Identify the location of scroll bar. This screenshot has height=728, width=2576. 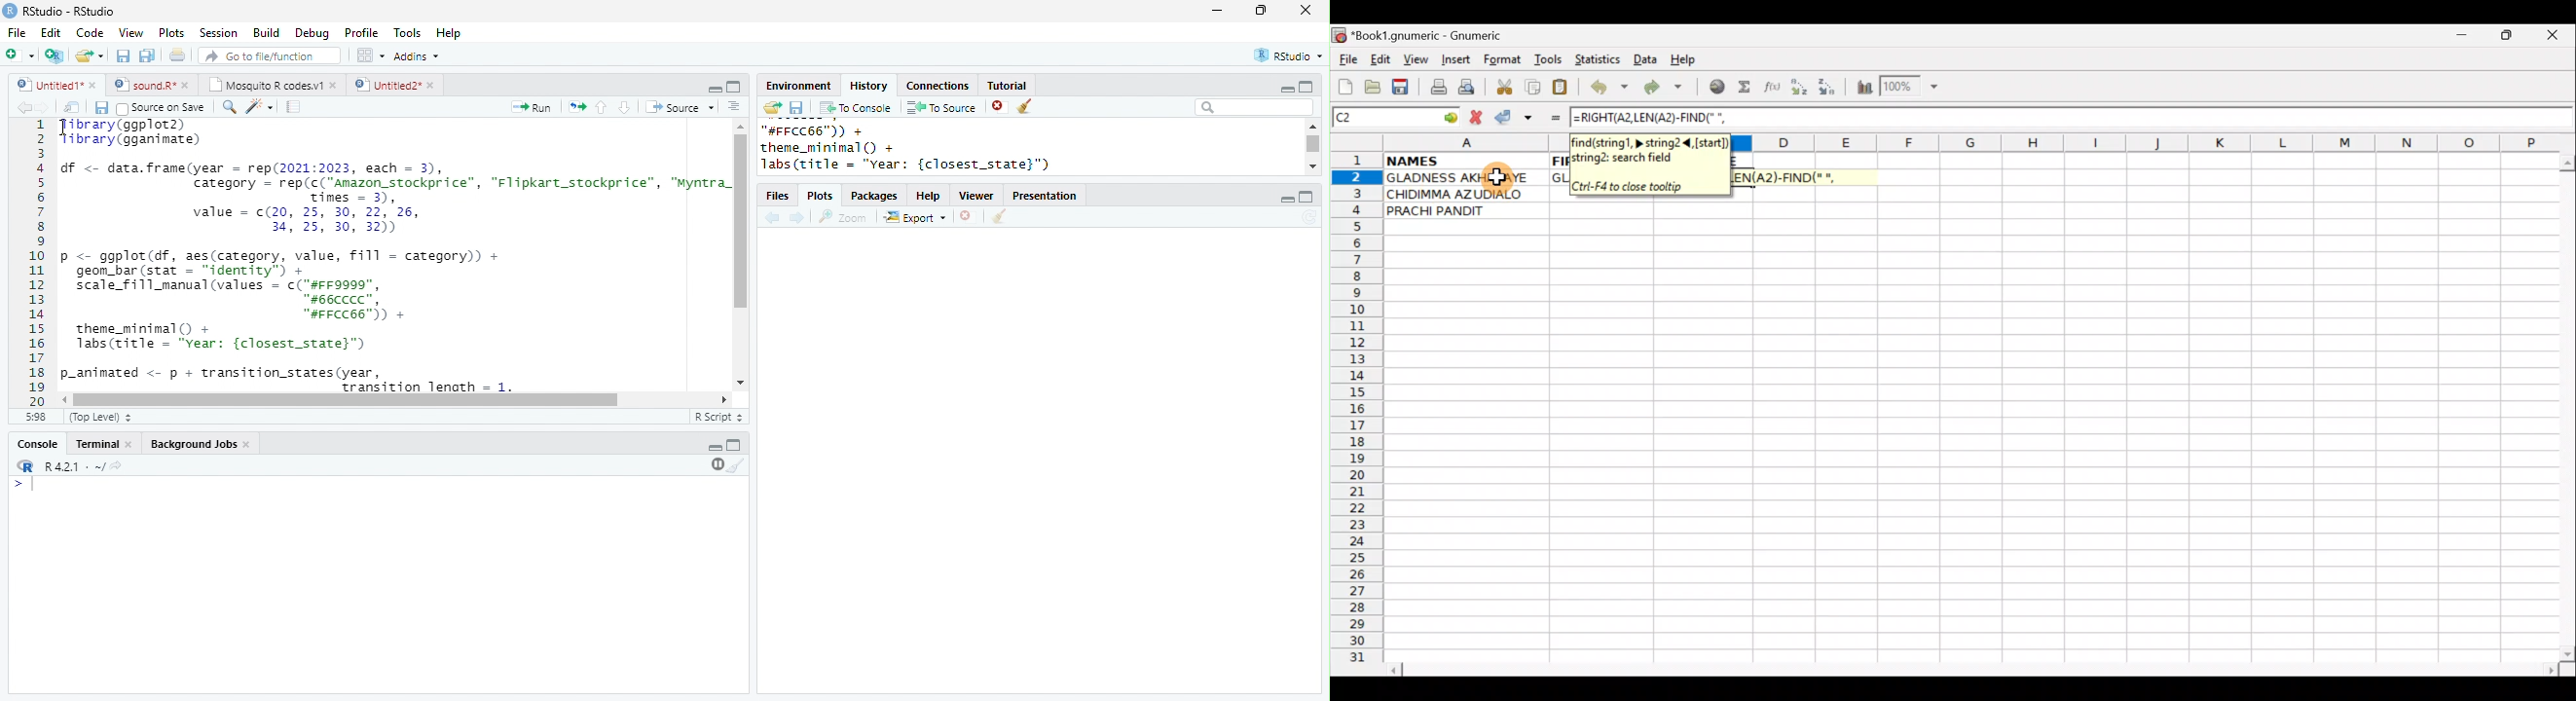
(743, 221).